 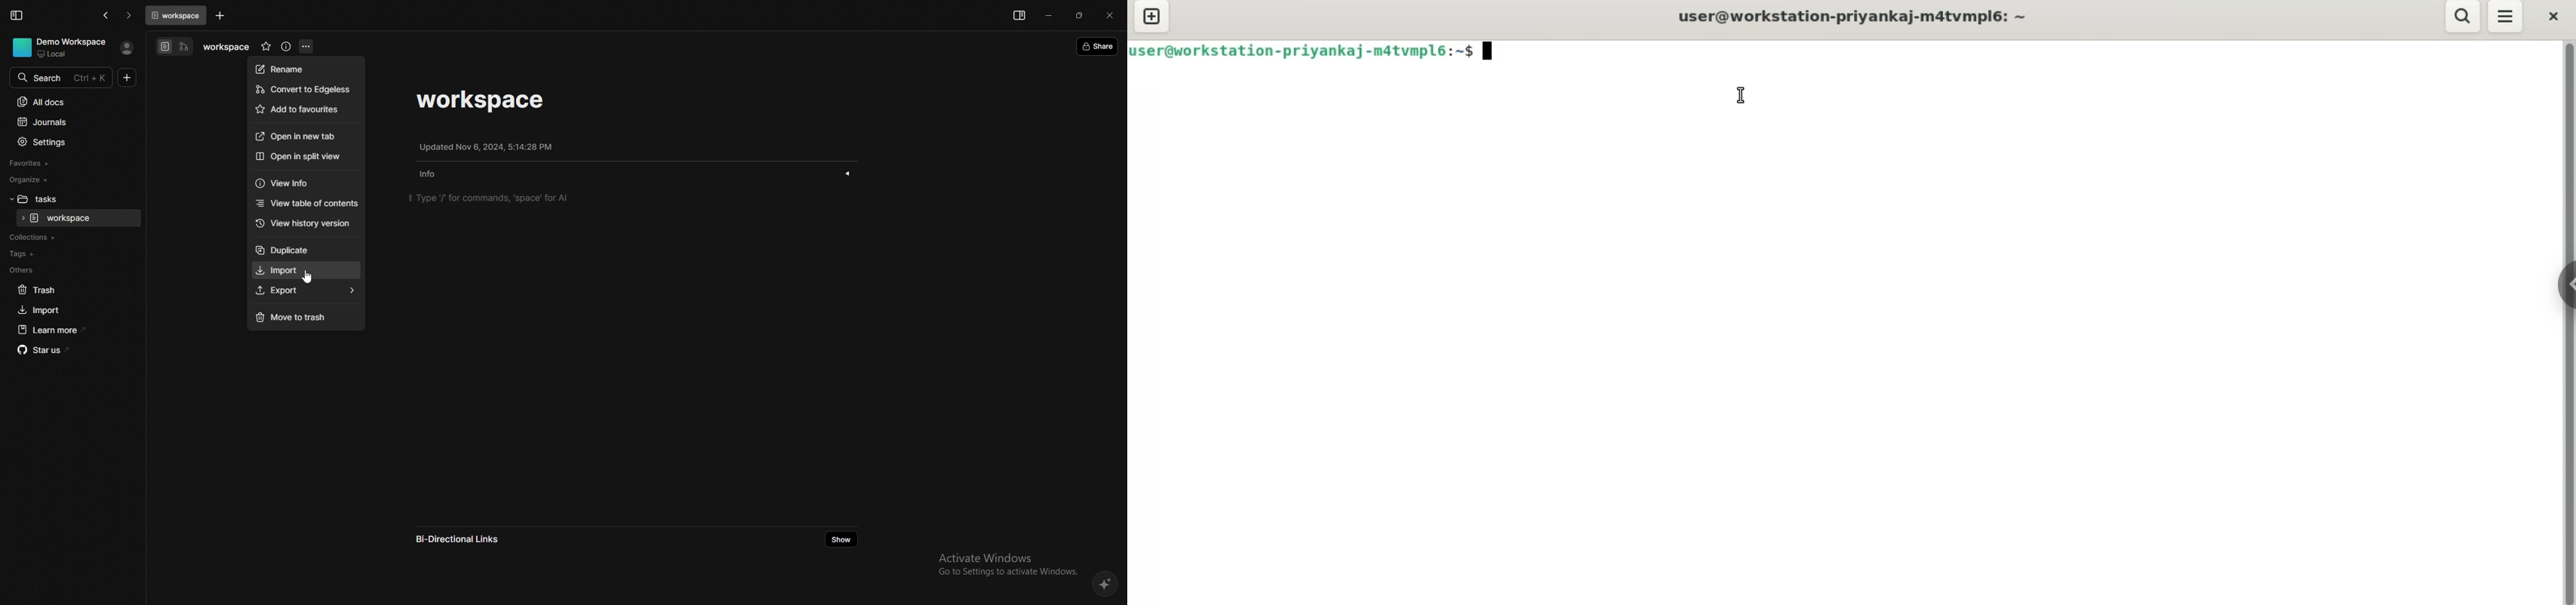 I want to click on demo workspace, so click(x=62, y=47).